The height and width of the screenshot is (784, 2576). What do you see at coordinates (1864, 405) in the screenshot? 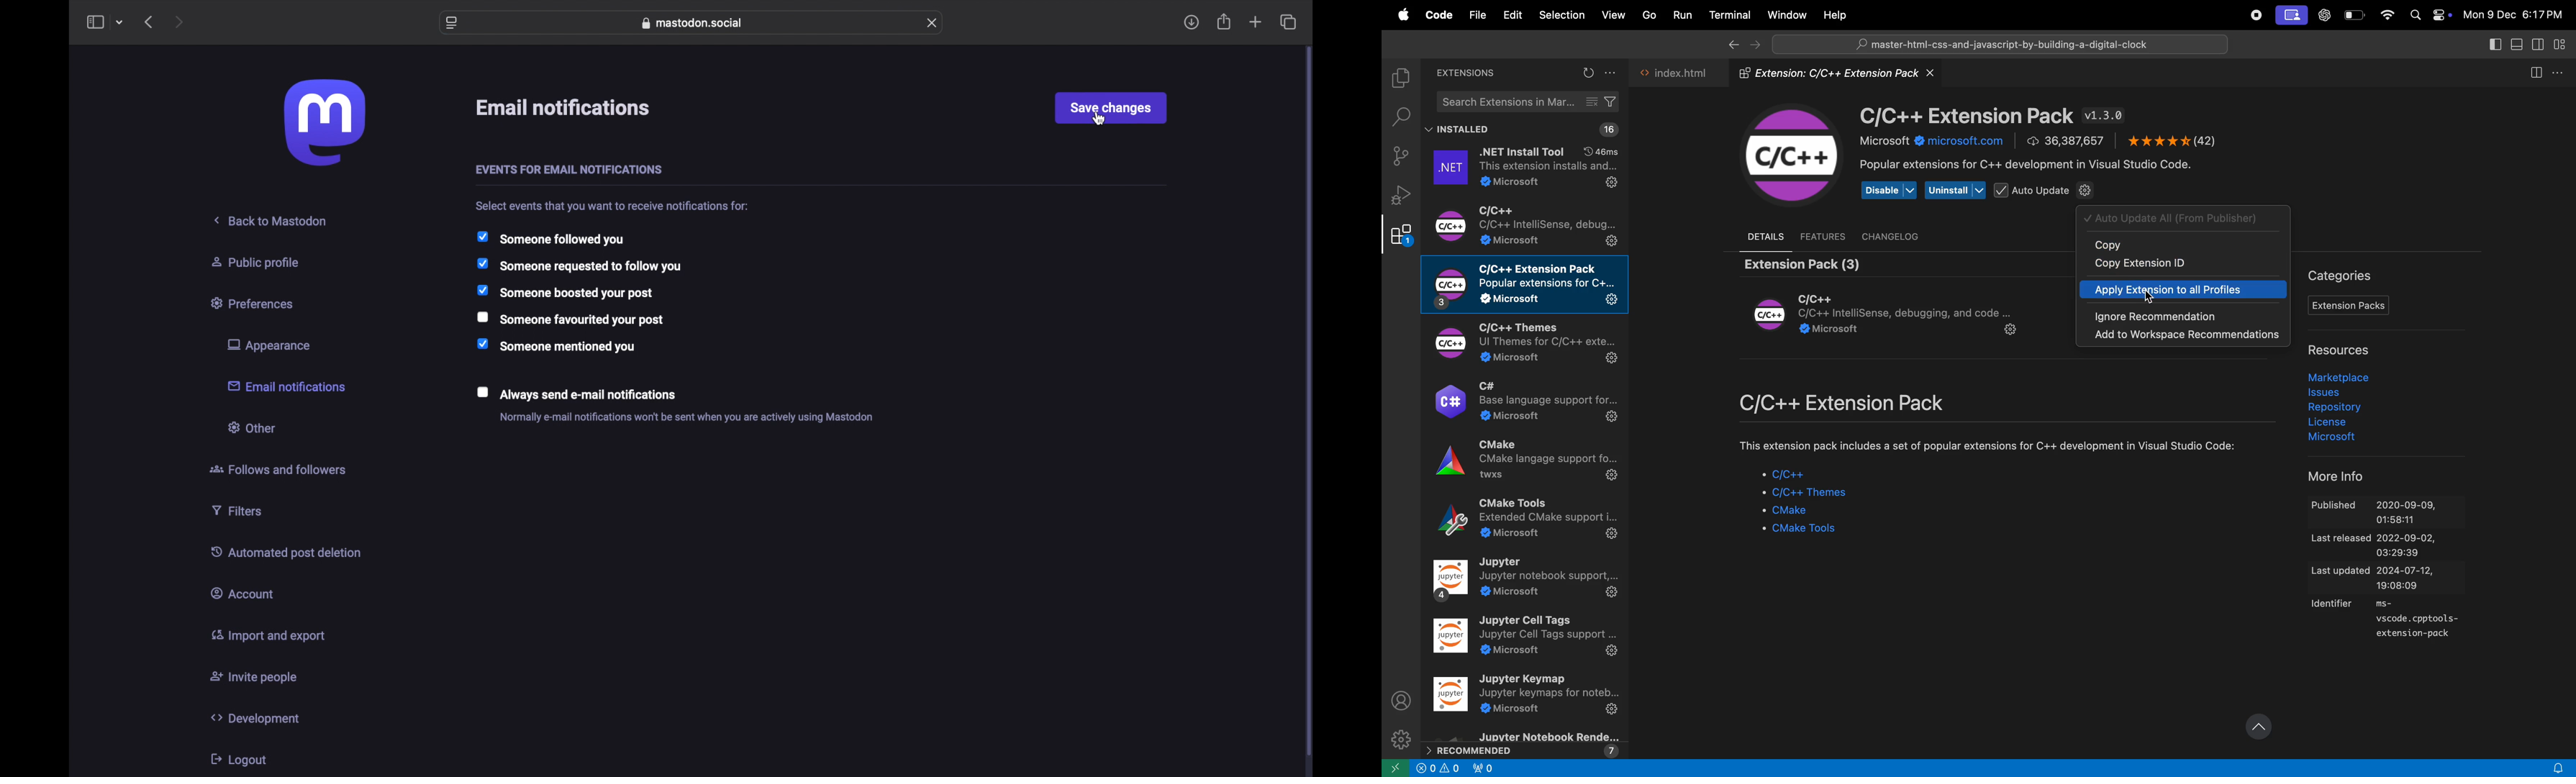
I see `C/c++ extensions` at bounding box center [1864, 405].